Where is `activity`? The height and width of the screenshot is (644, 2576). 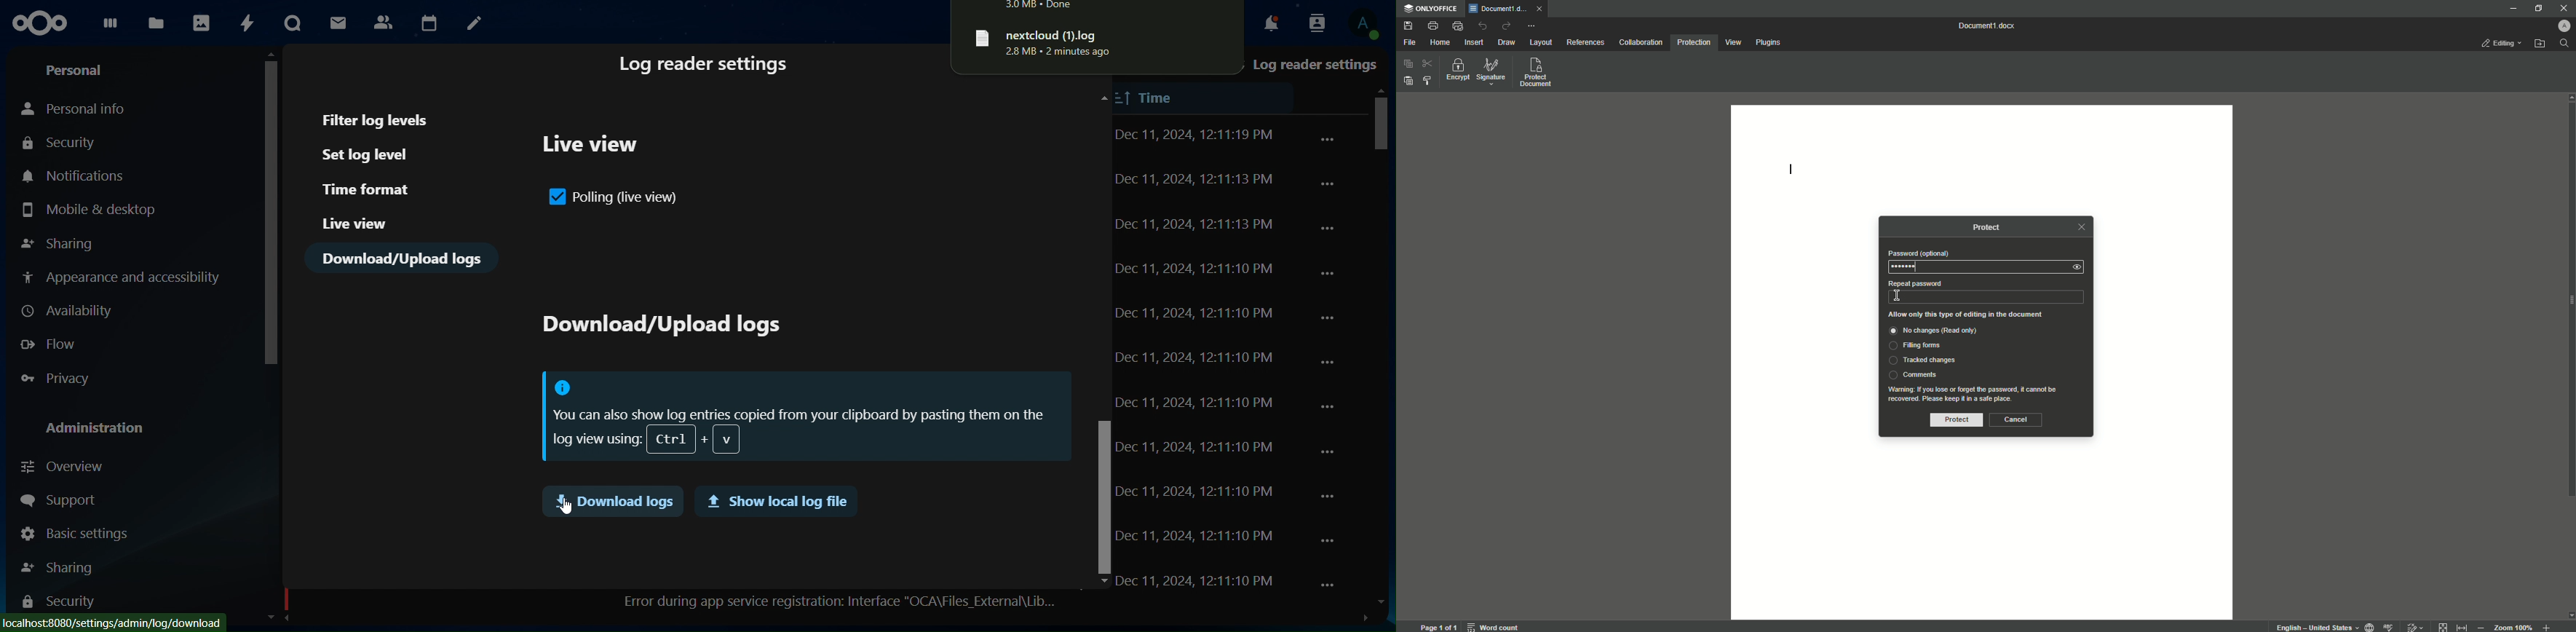
activity is located at coordinates (247, 25).